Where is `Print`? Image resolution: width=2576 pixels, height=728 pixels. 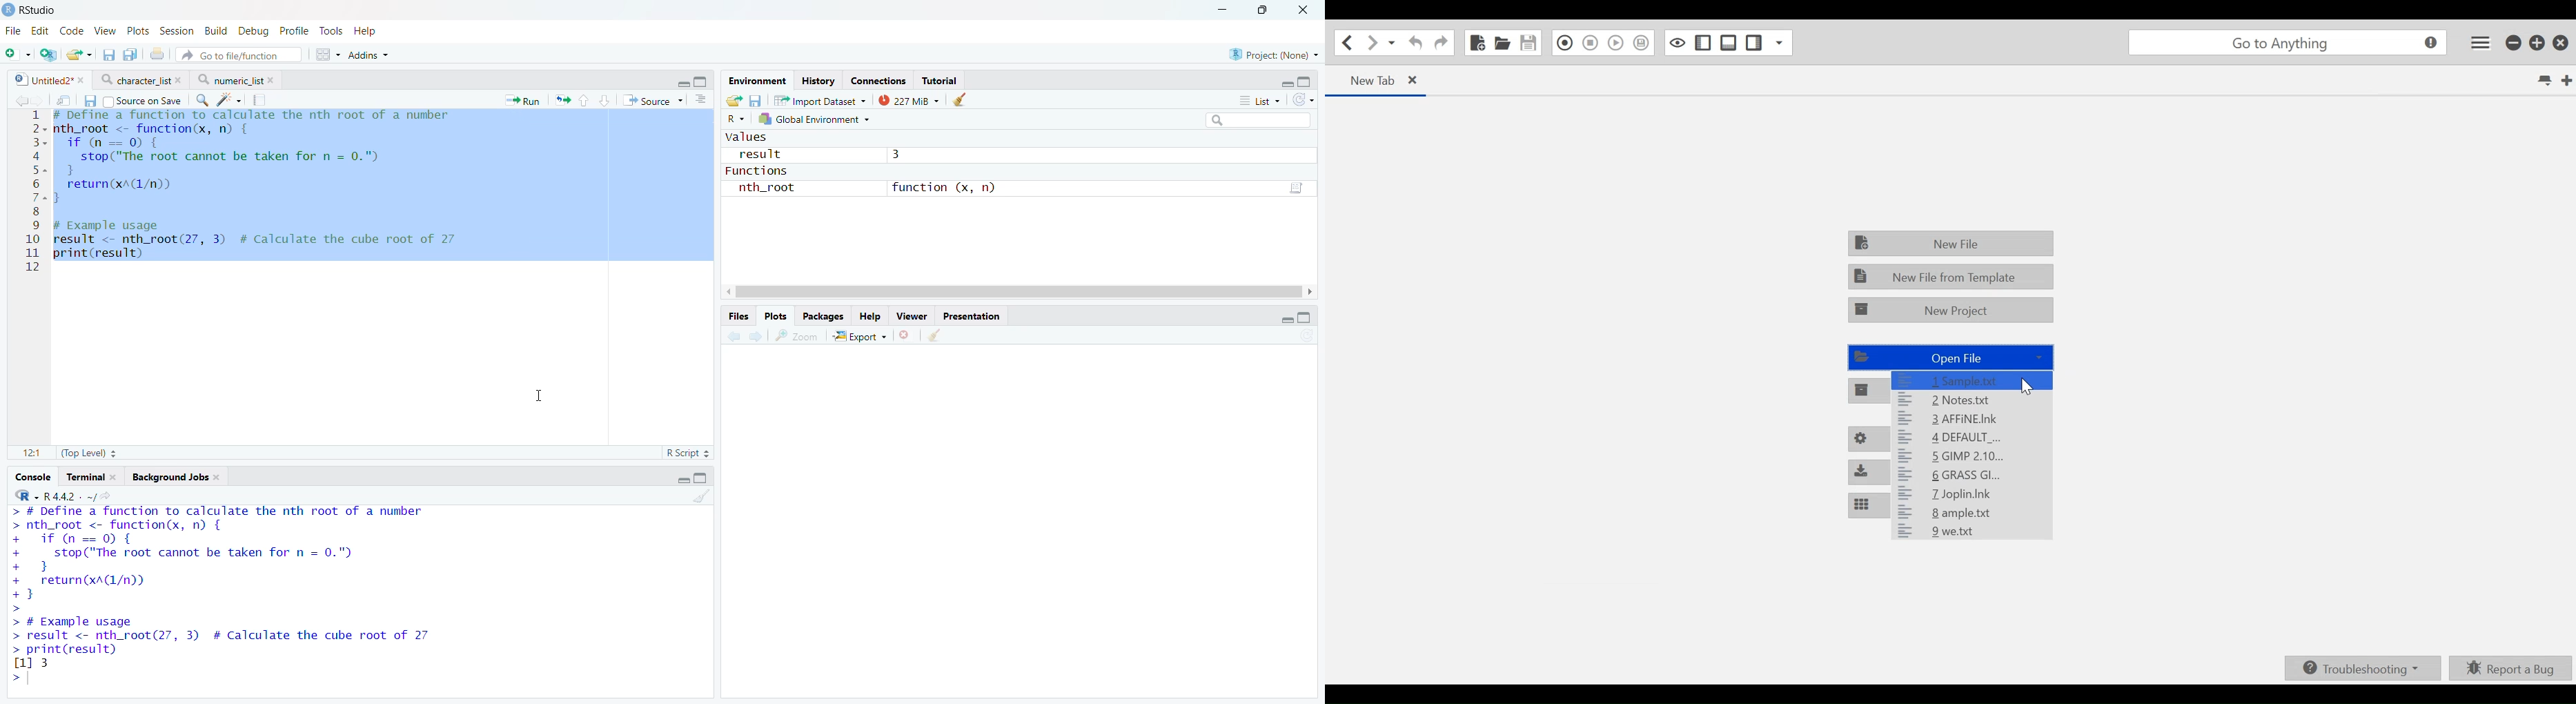
Print is located at coordinates (156, 55).